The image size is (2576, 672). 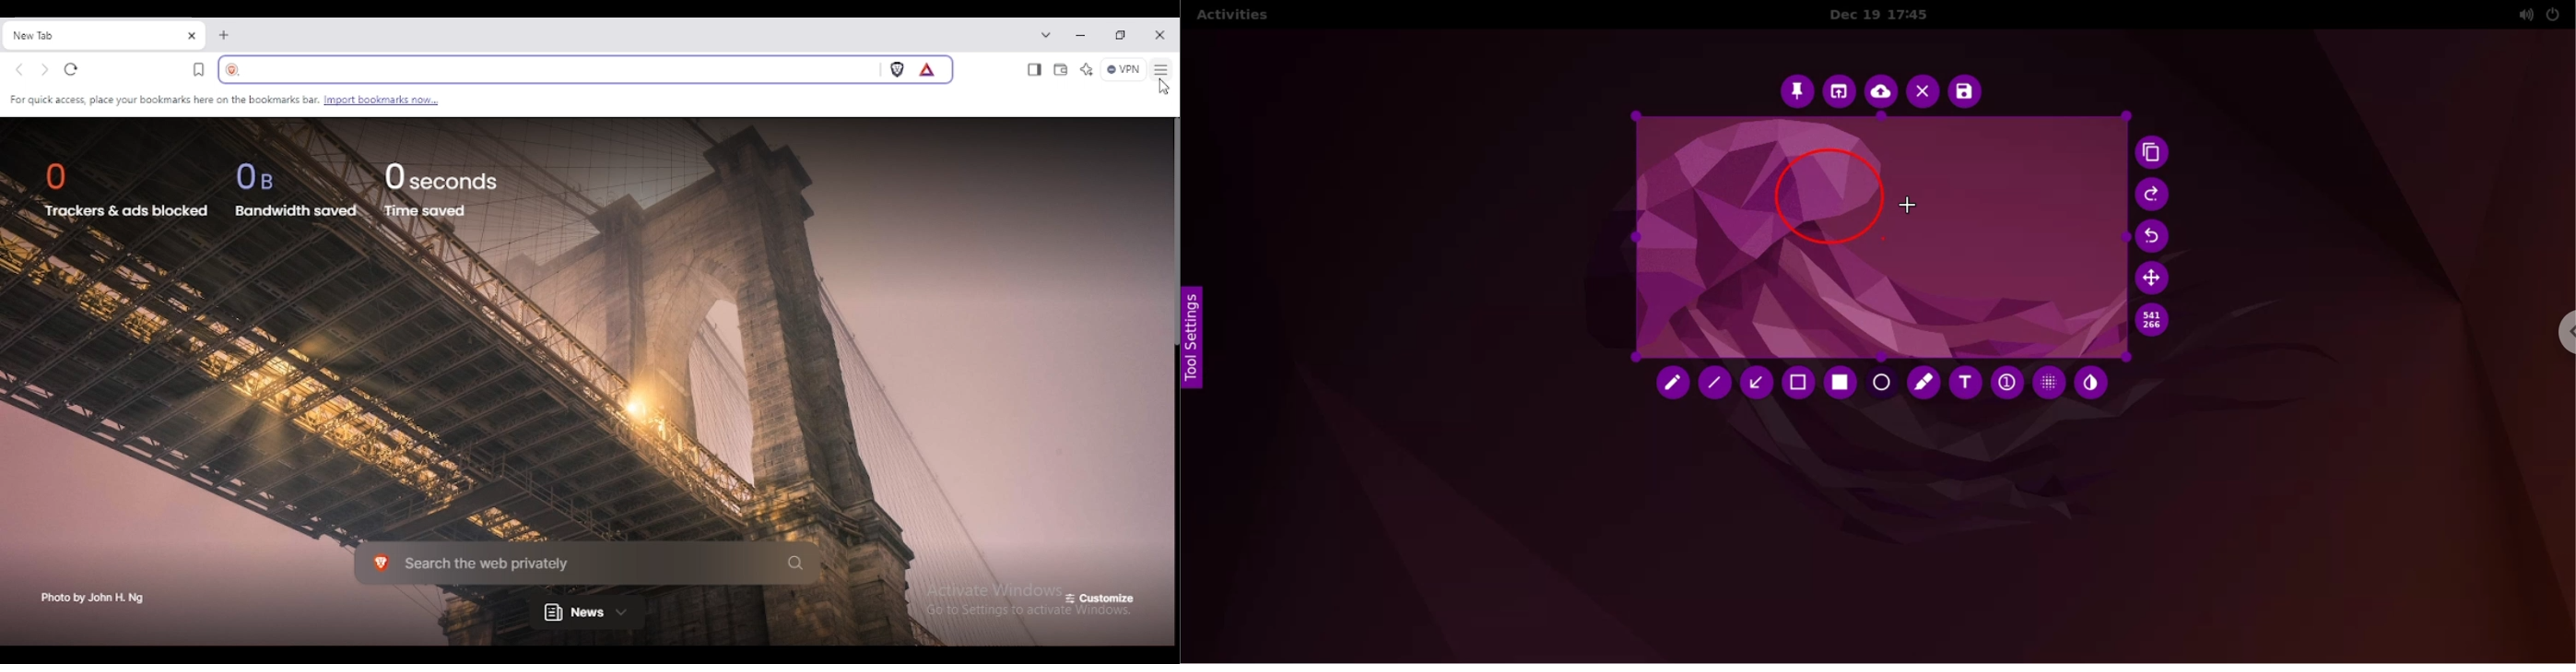 I want to click on leo AI, so click(x=1086, y=71).